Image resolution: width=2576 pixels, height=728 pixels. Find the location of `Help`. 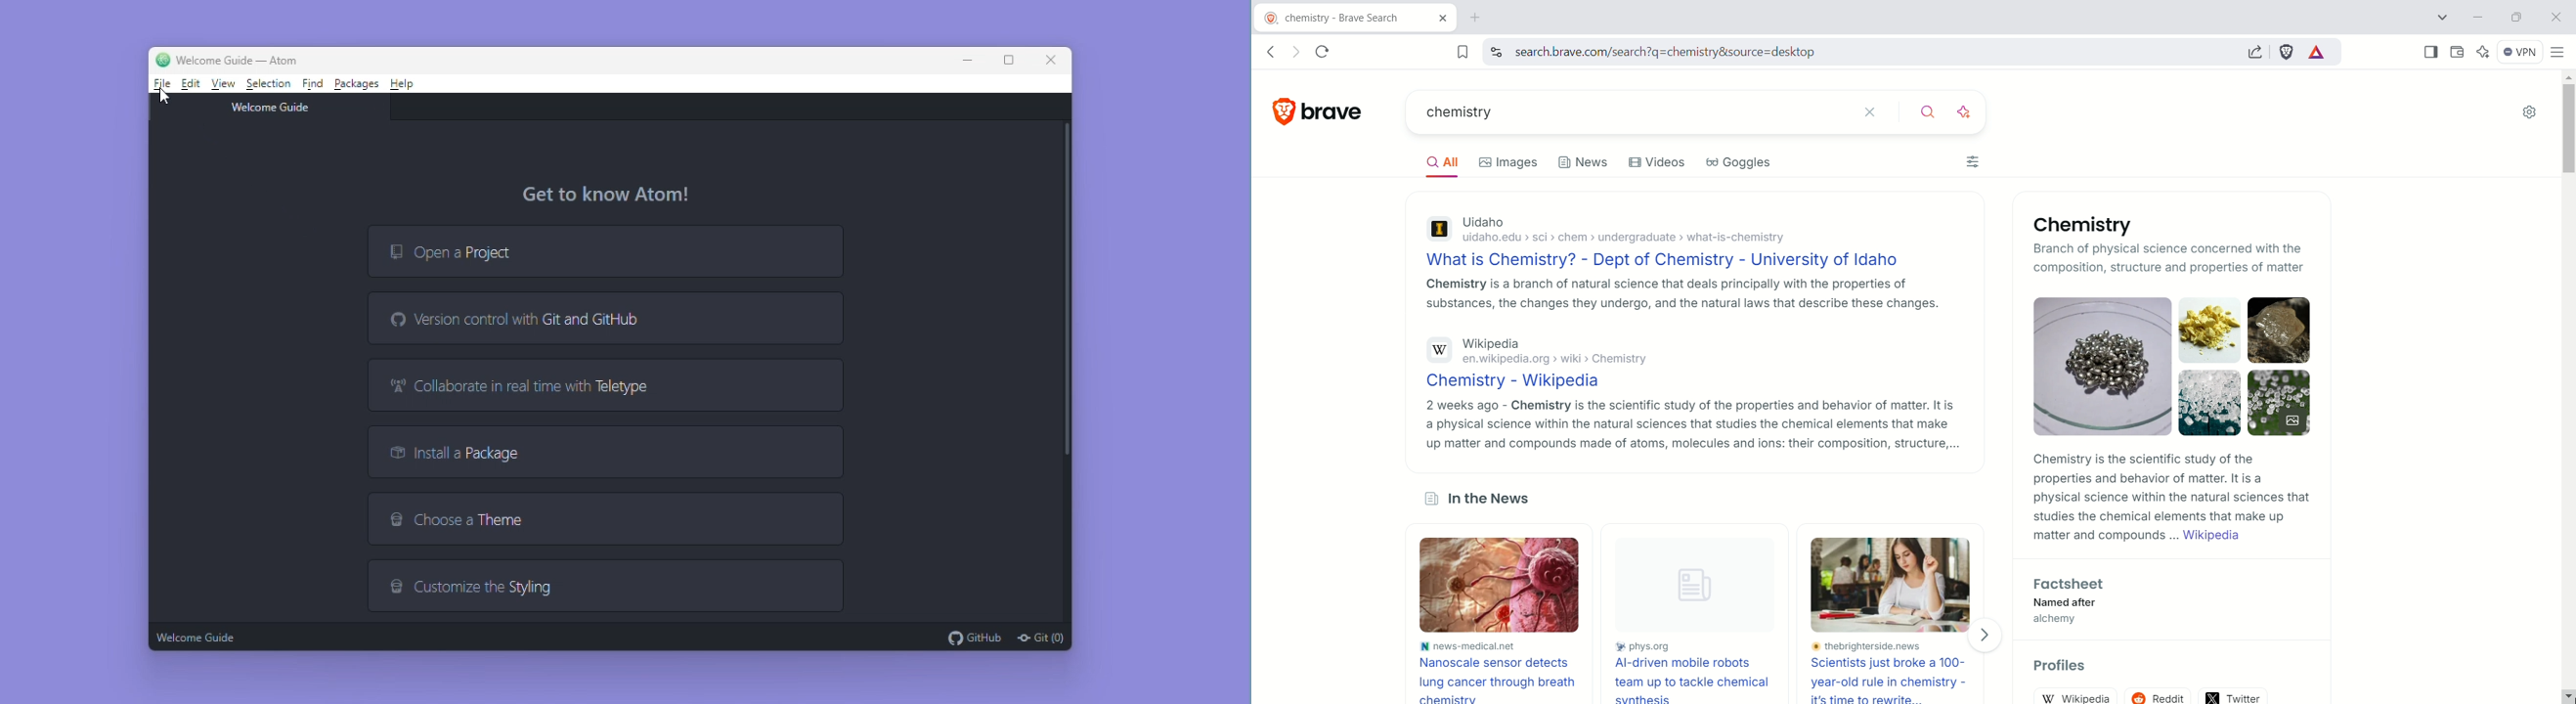

Help is located at coordinates (404, 83).